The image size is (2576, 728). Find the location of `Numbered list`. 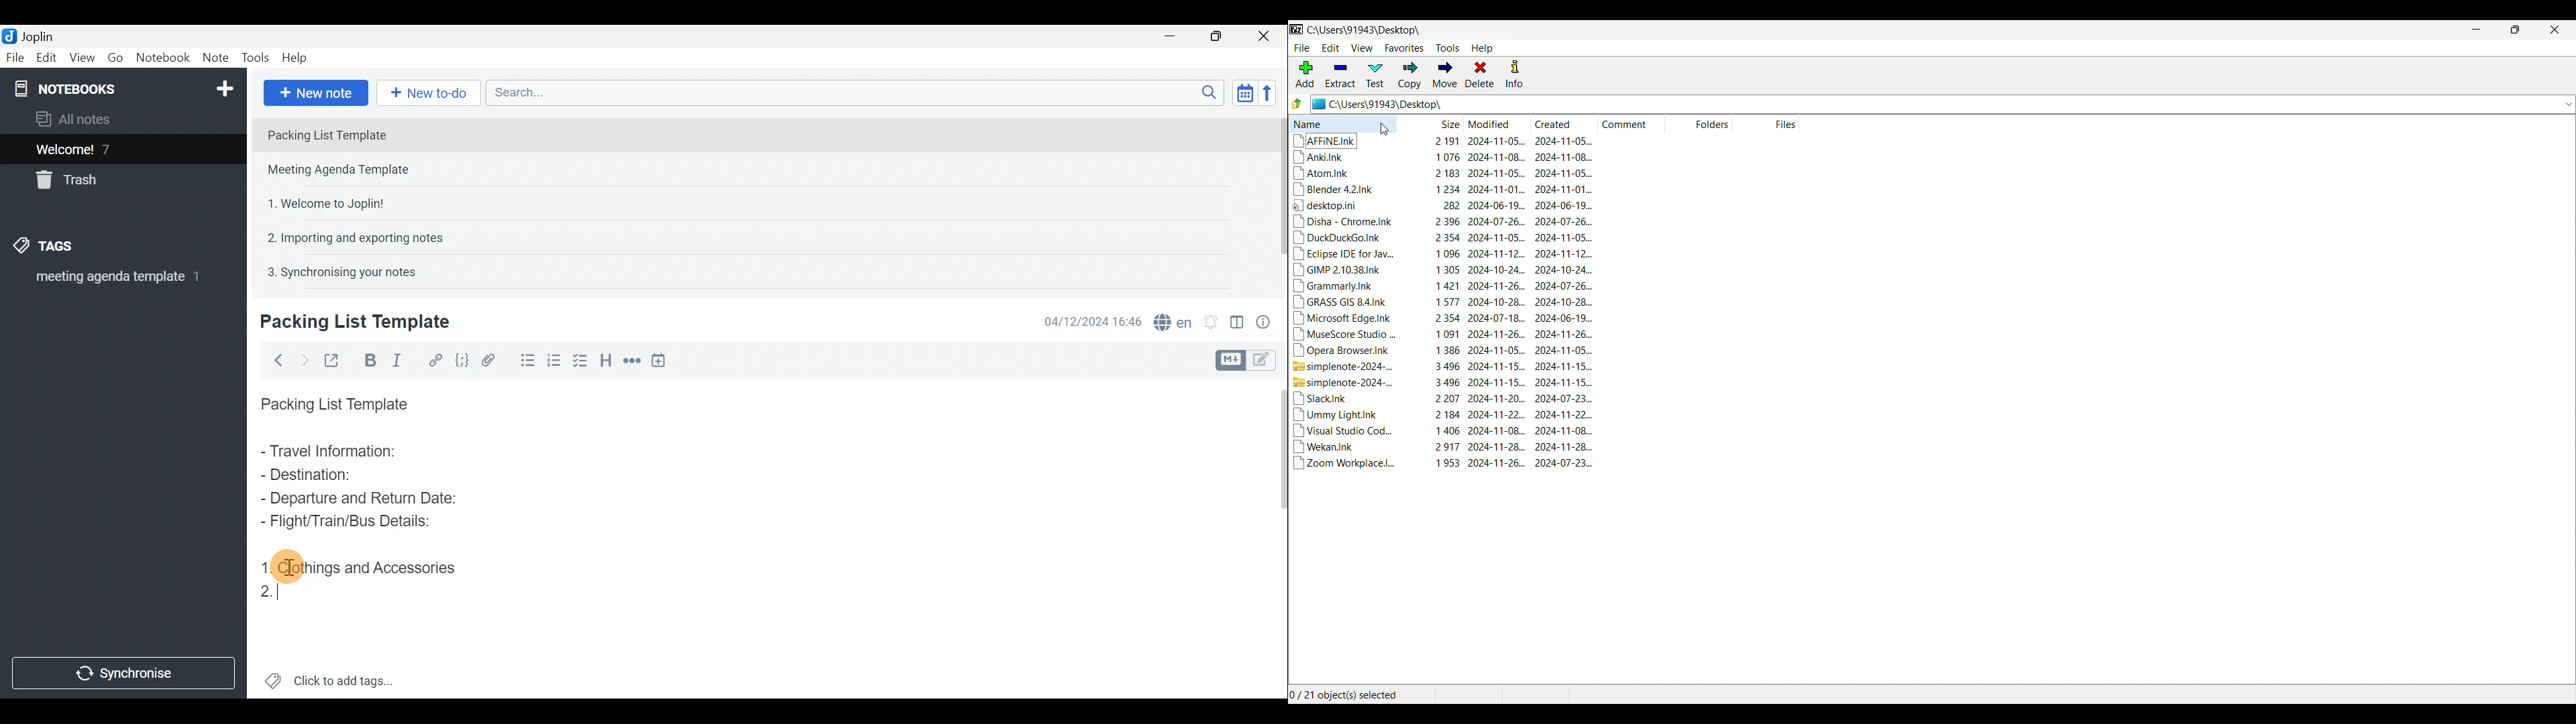

Numbered list is located at coordinates (582, 360).